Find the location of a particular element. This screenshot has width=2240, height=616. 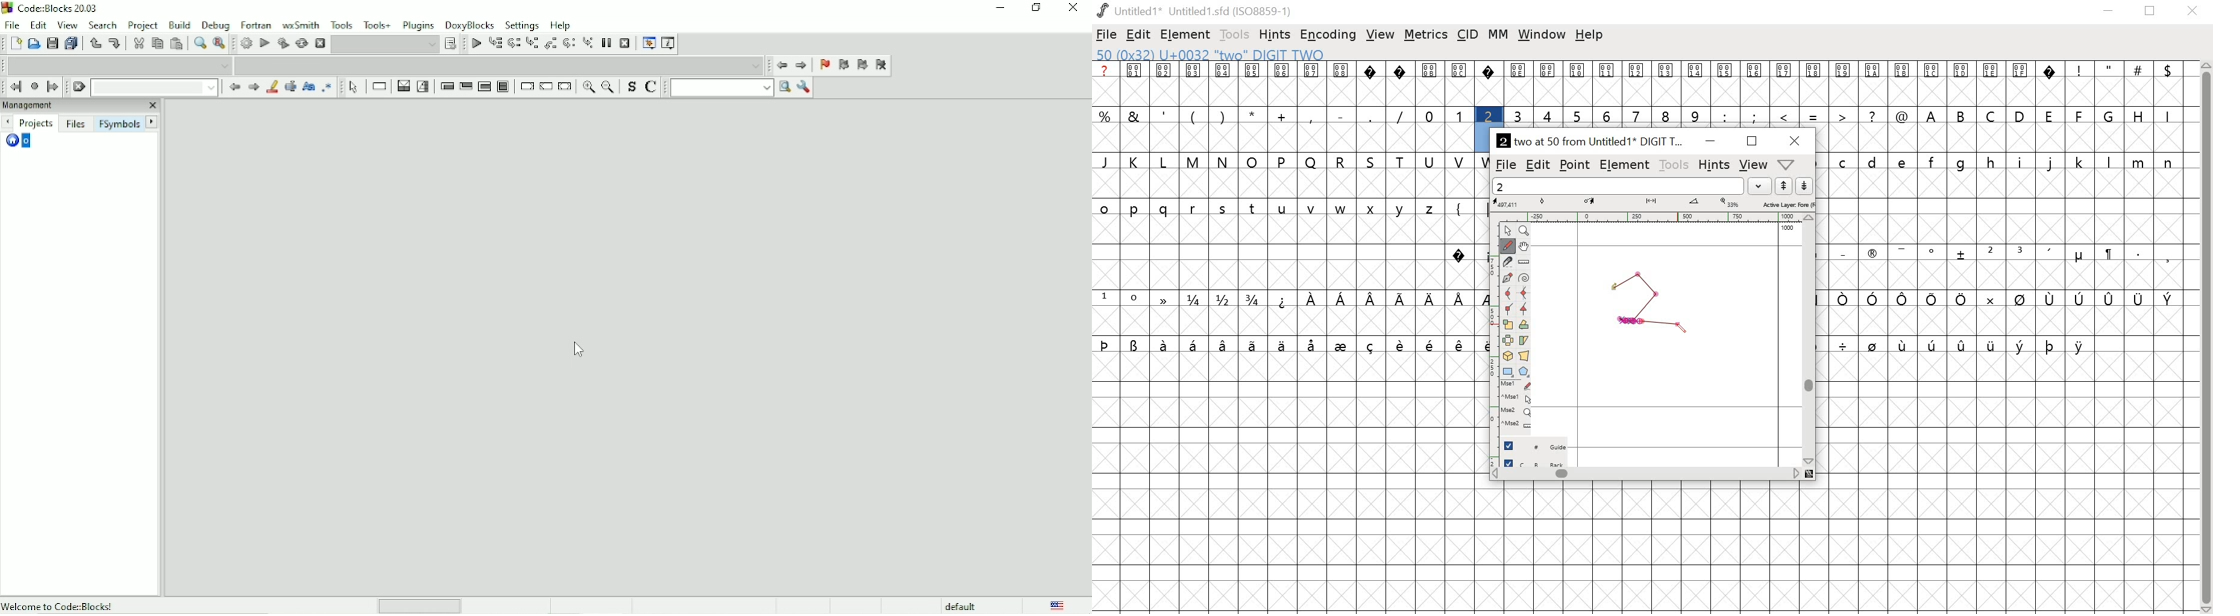

down is located at coordinates (1805, 186).